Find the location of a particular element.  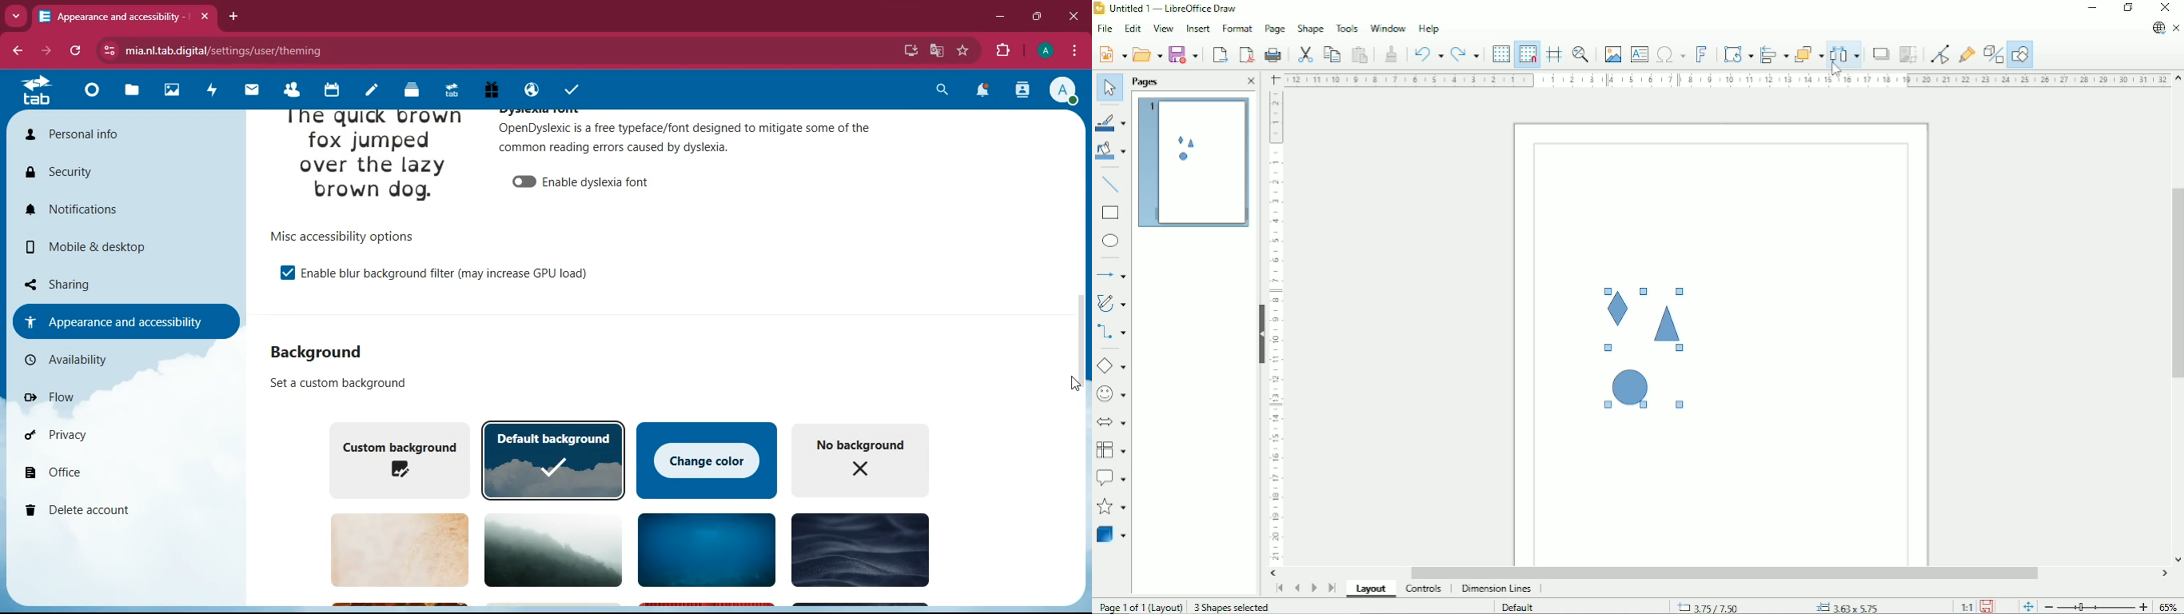

Preview is located at coordinates (1191, 163).